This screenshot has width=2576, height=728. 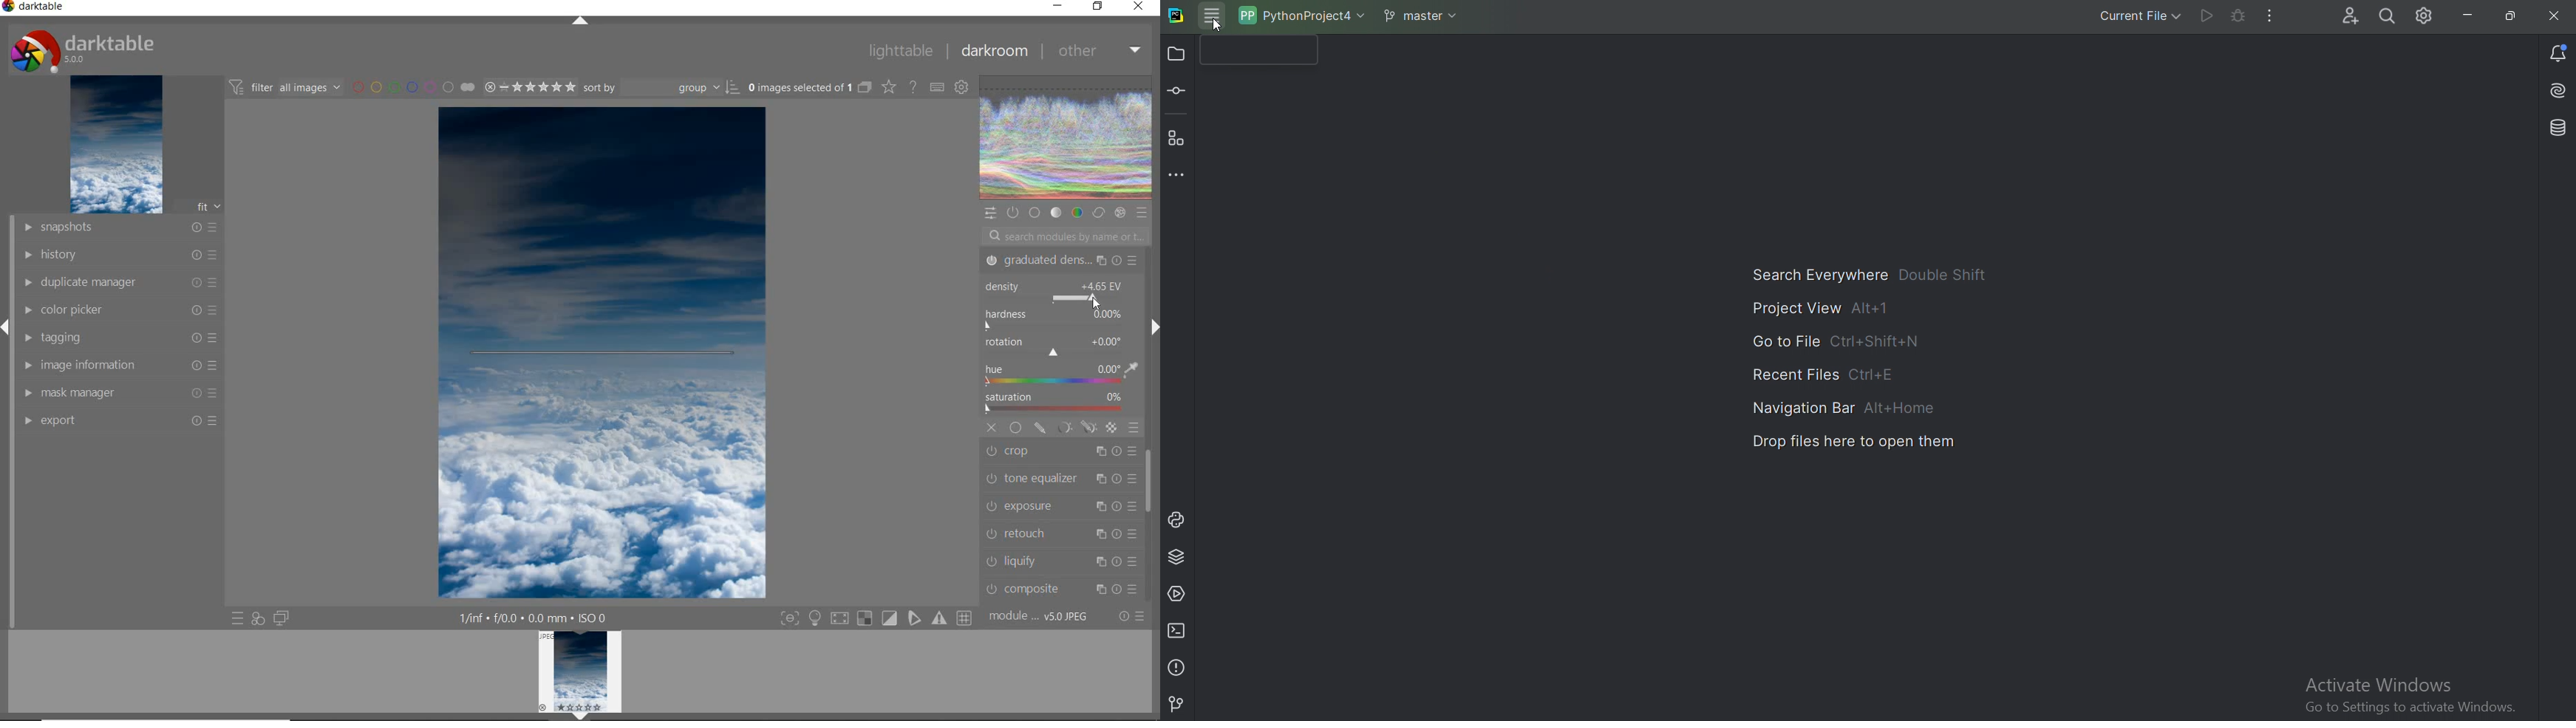 What do you see at coordinates (1422, 13) in the screenshot?
I see `Git branch master` at bounding box center [1422, 13].